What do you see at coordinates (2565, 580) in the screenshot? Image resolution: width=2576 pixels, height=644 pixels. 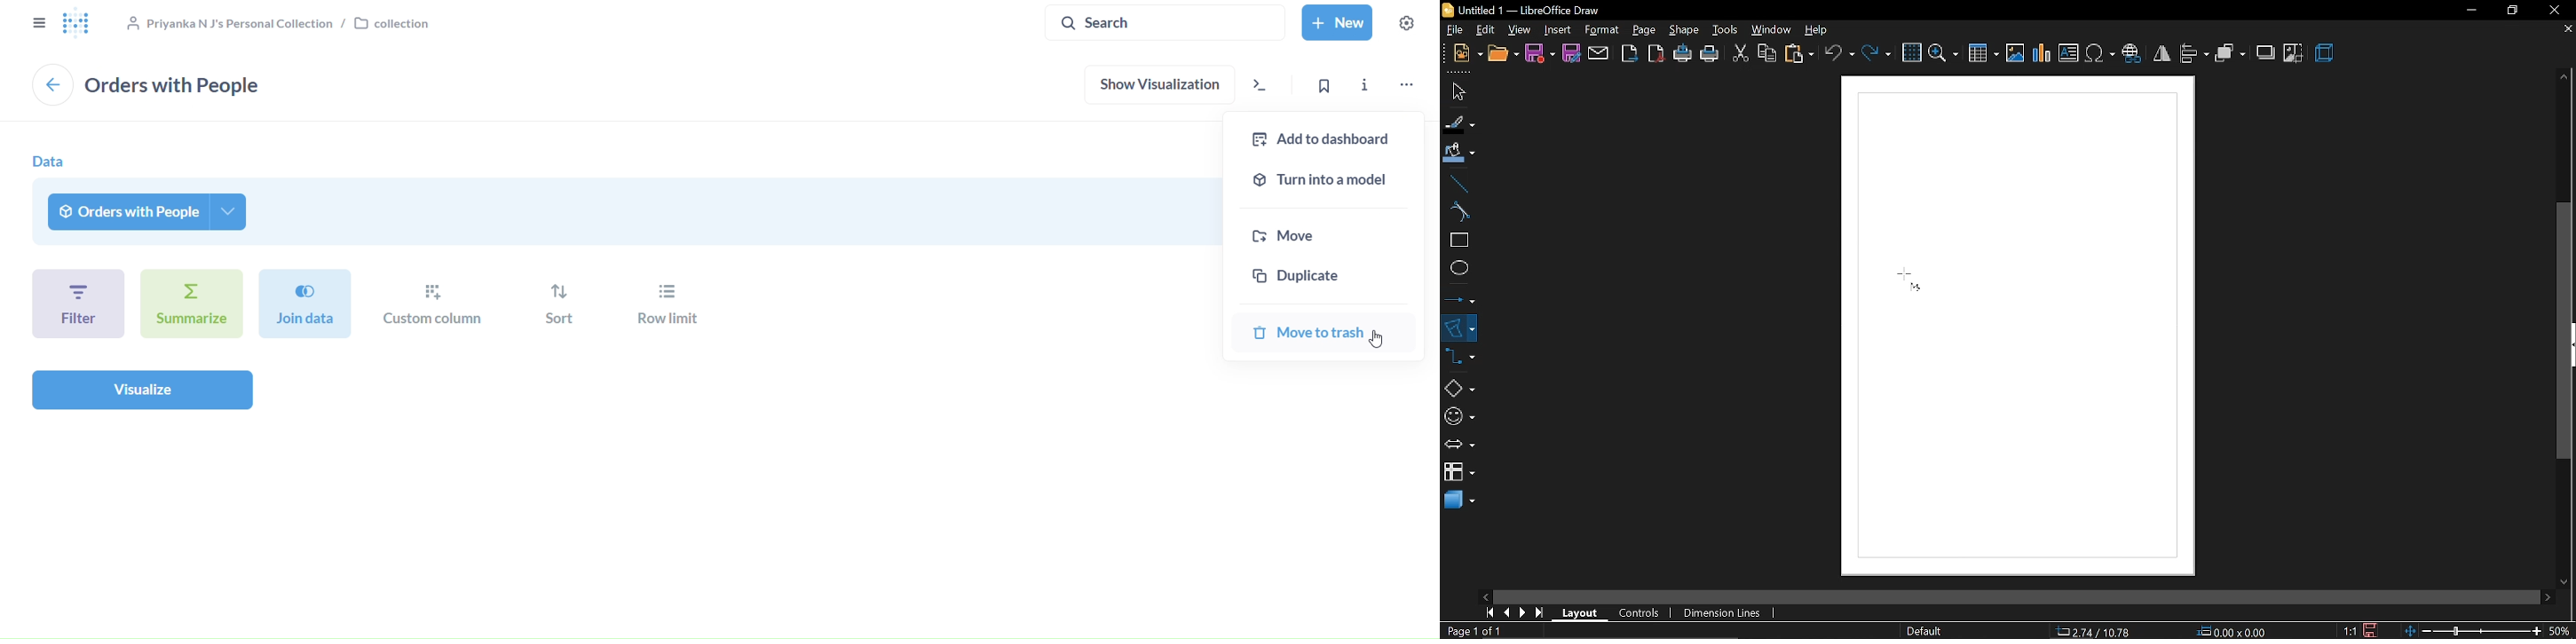 I see `move down` at bounding box center [2565, 580].